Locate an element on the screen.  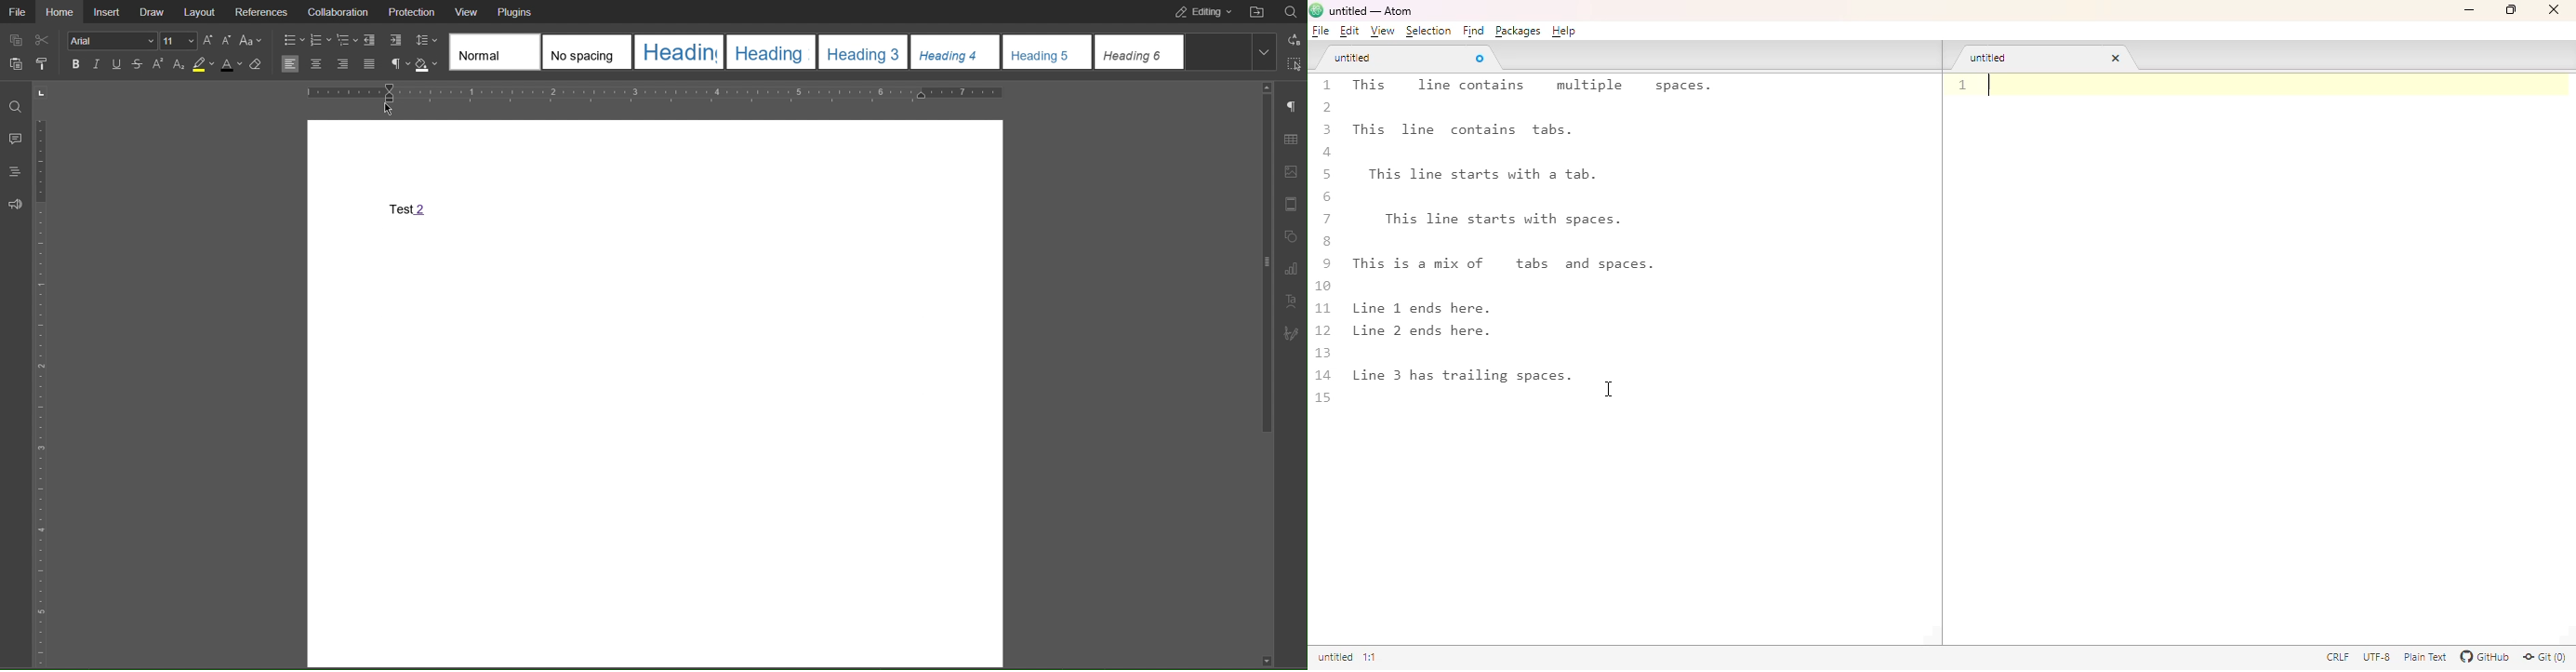
Comment is located at coordinates (16, 139).